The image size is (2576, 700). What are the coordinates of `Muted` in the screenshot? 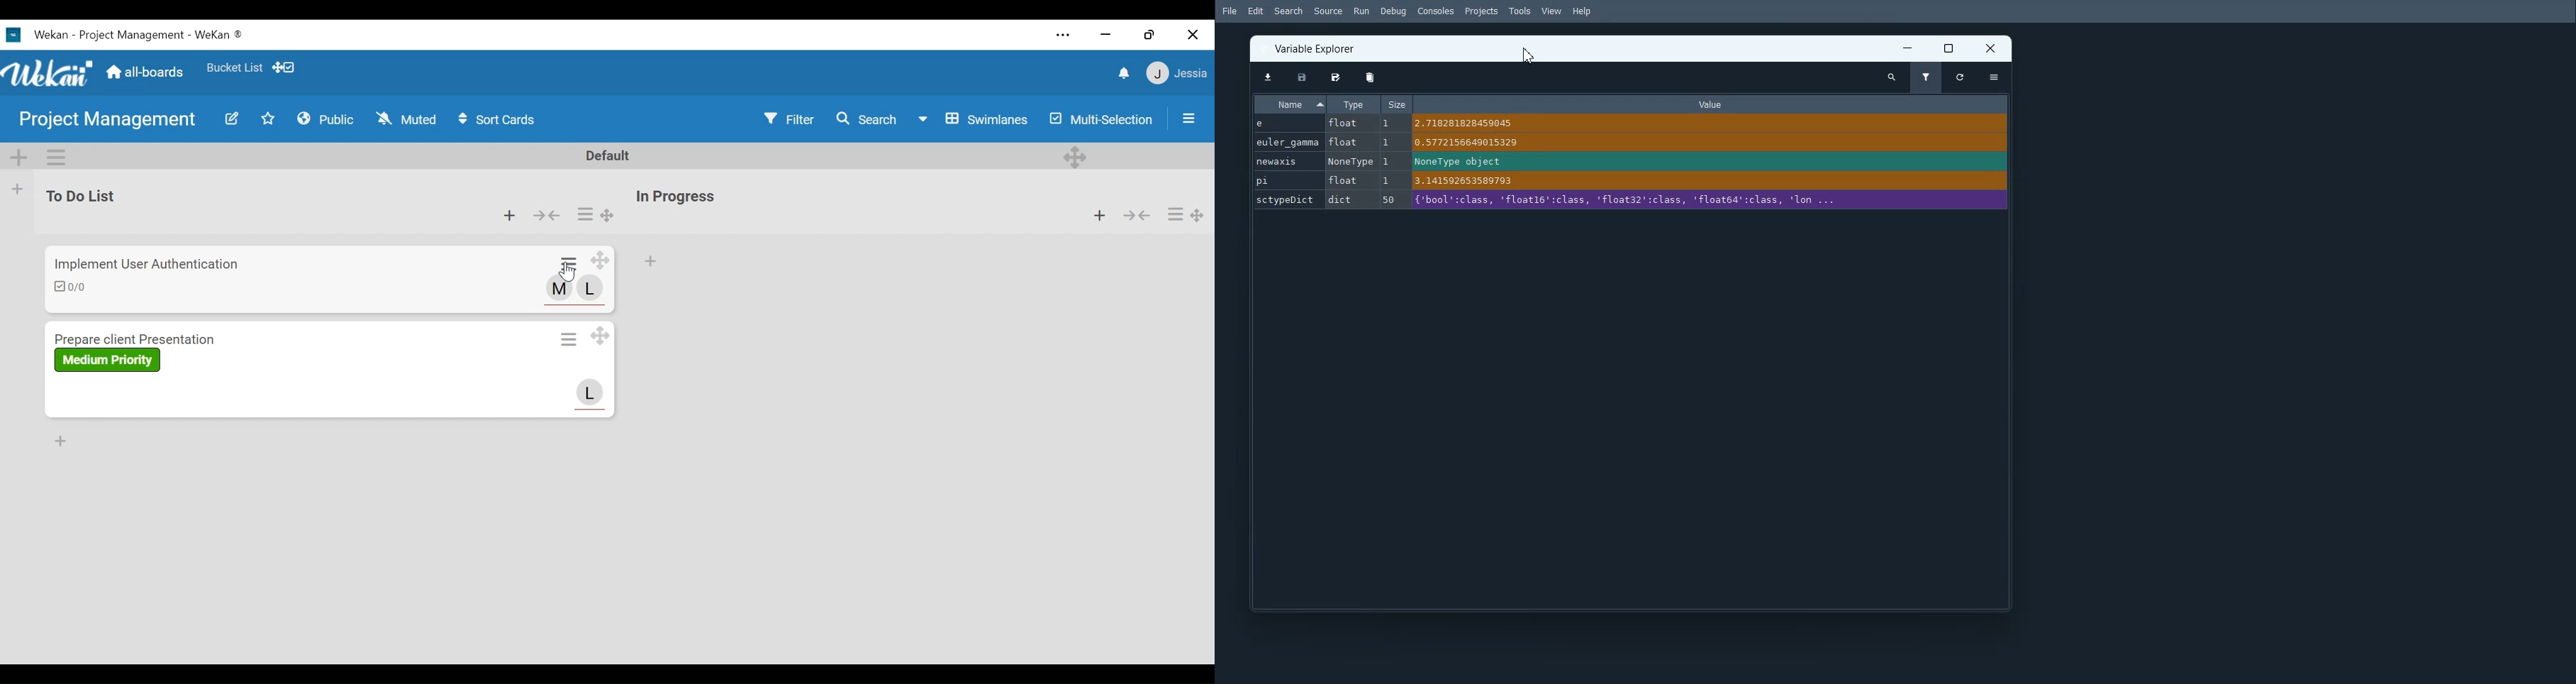 It's located at (406, 118).